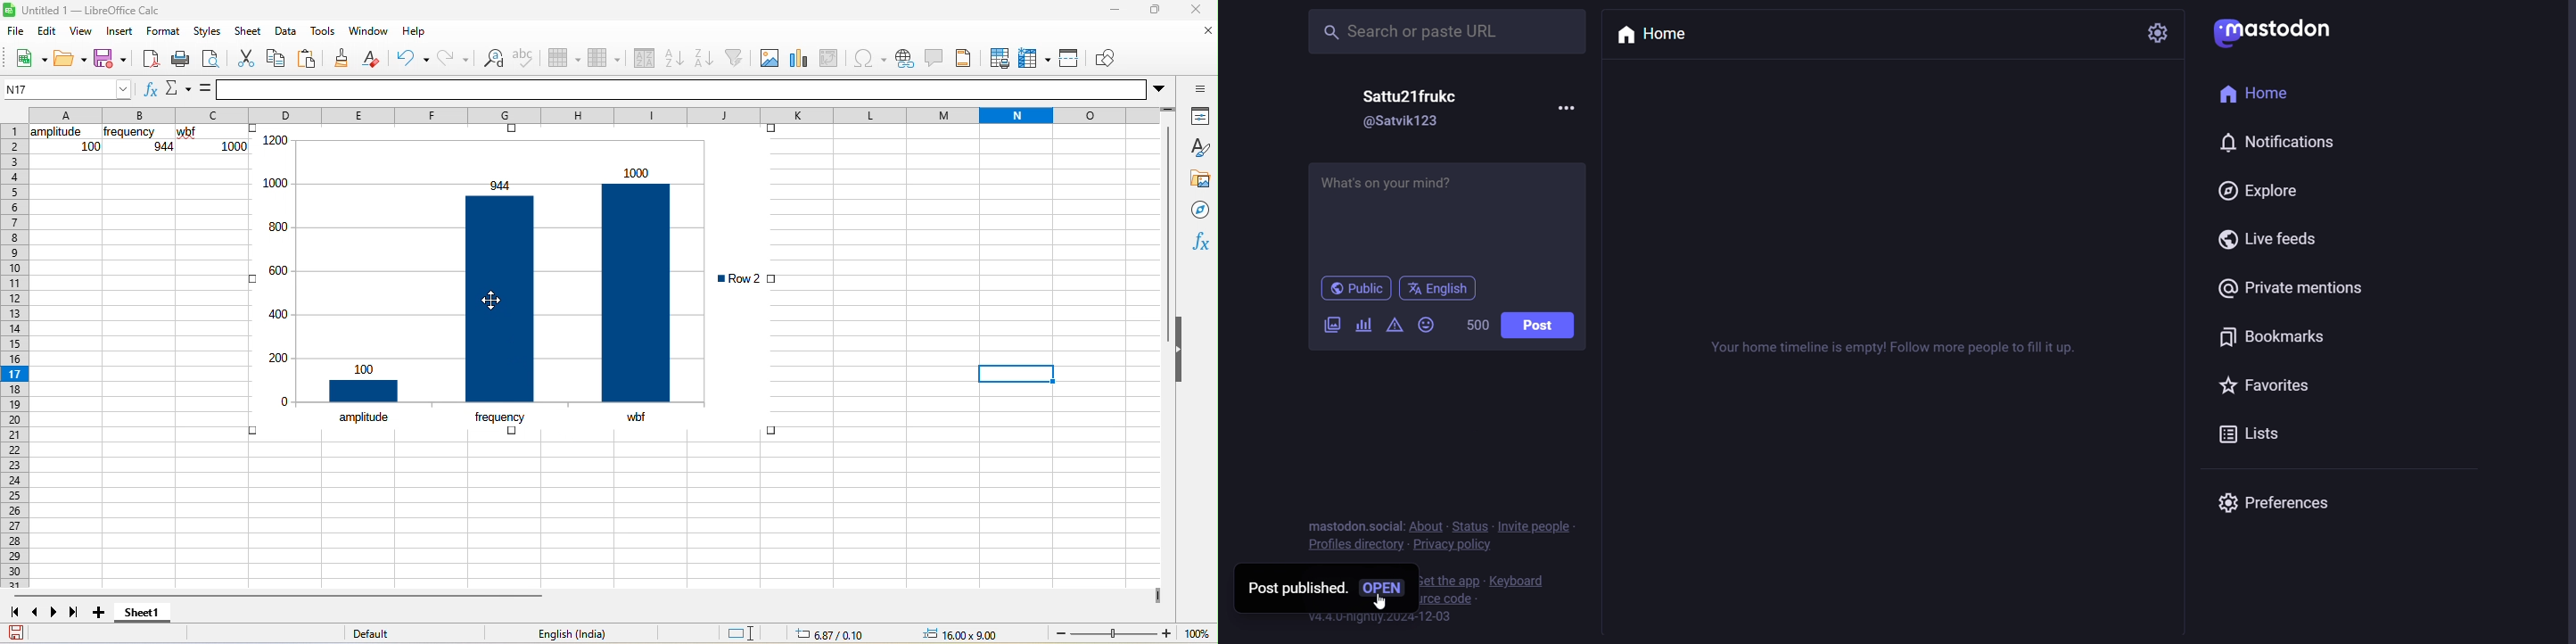  I want to click on function wizard, so click(146, 88).